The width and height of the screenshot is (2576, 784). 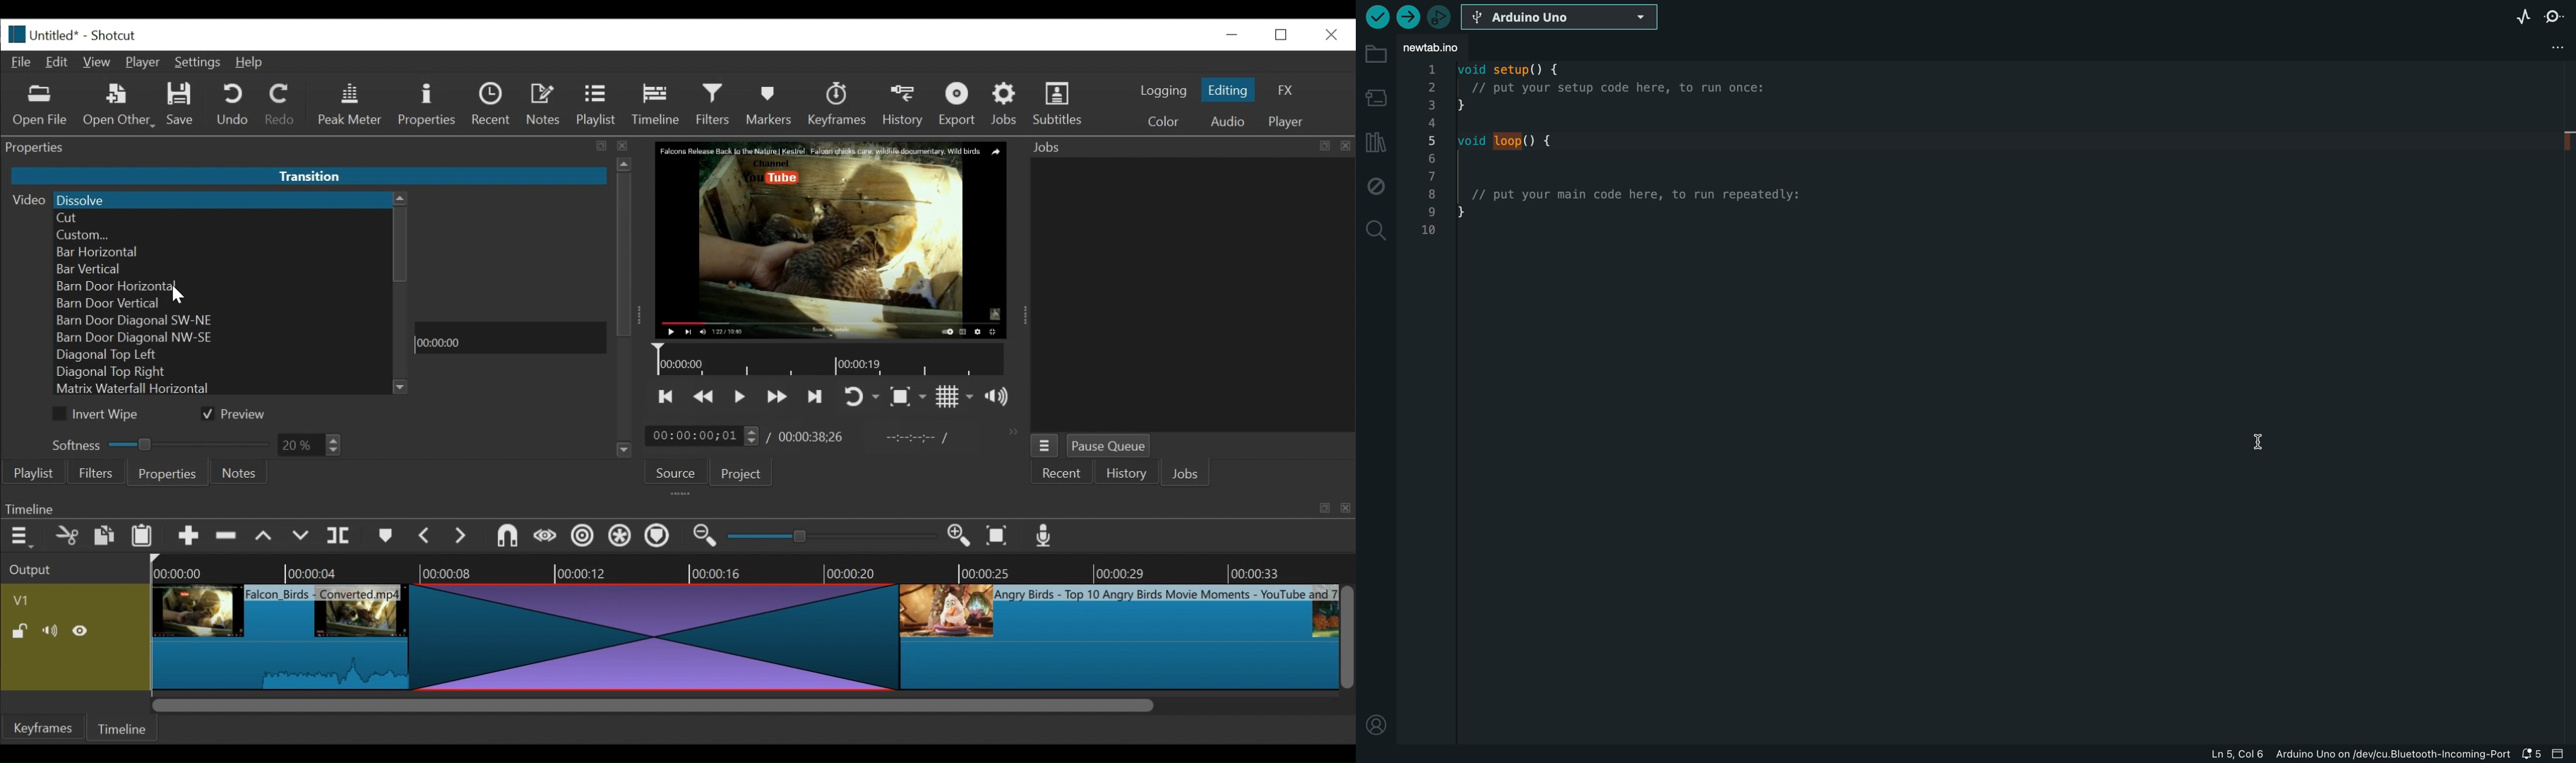 What do you see at coordinates (222, 252) in the screenshot?
I see `Bar Horizontal` at bounding box center [222, 252].